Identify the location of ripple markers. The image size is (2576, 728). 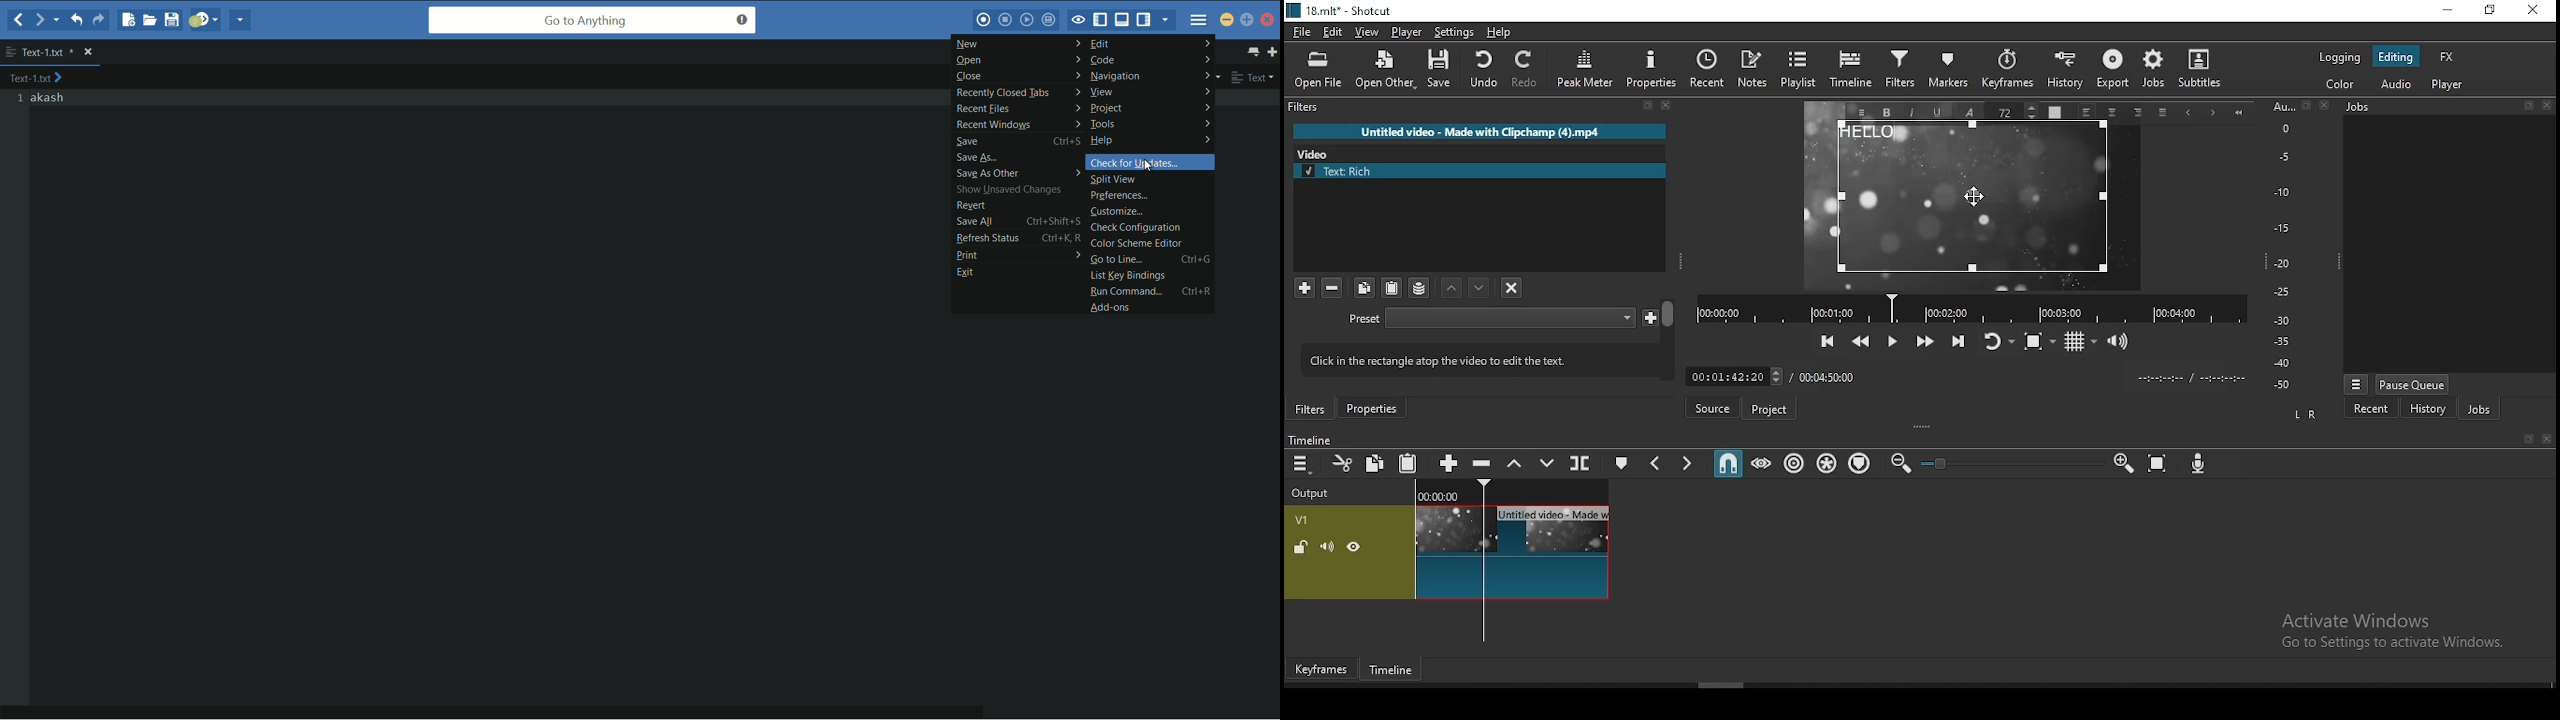
(1862, 464).